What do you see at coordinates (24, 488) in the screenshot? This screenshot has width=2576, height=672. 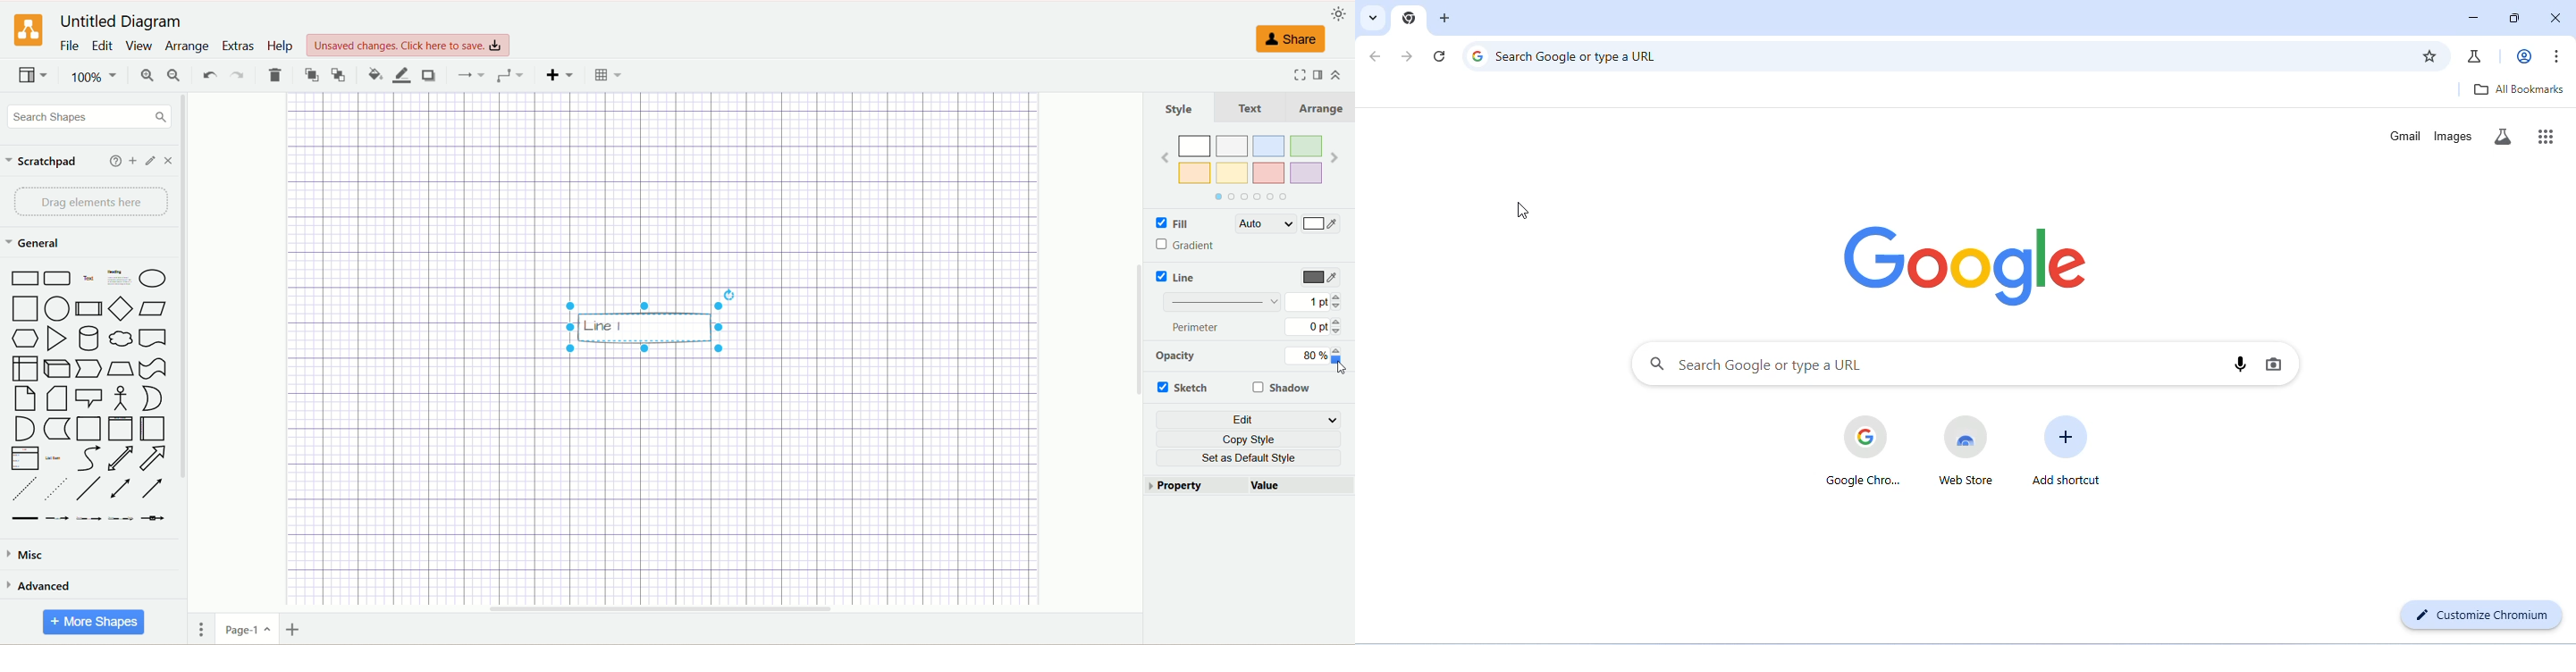 I see `Dashed Line` at bounding box center [24, 488].